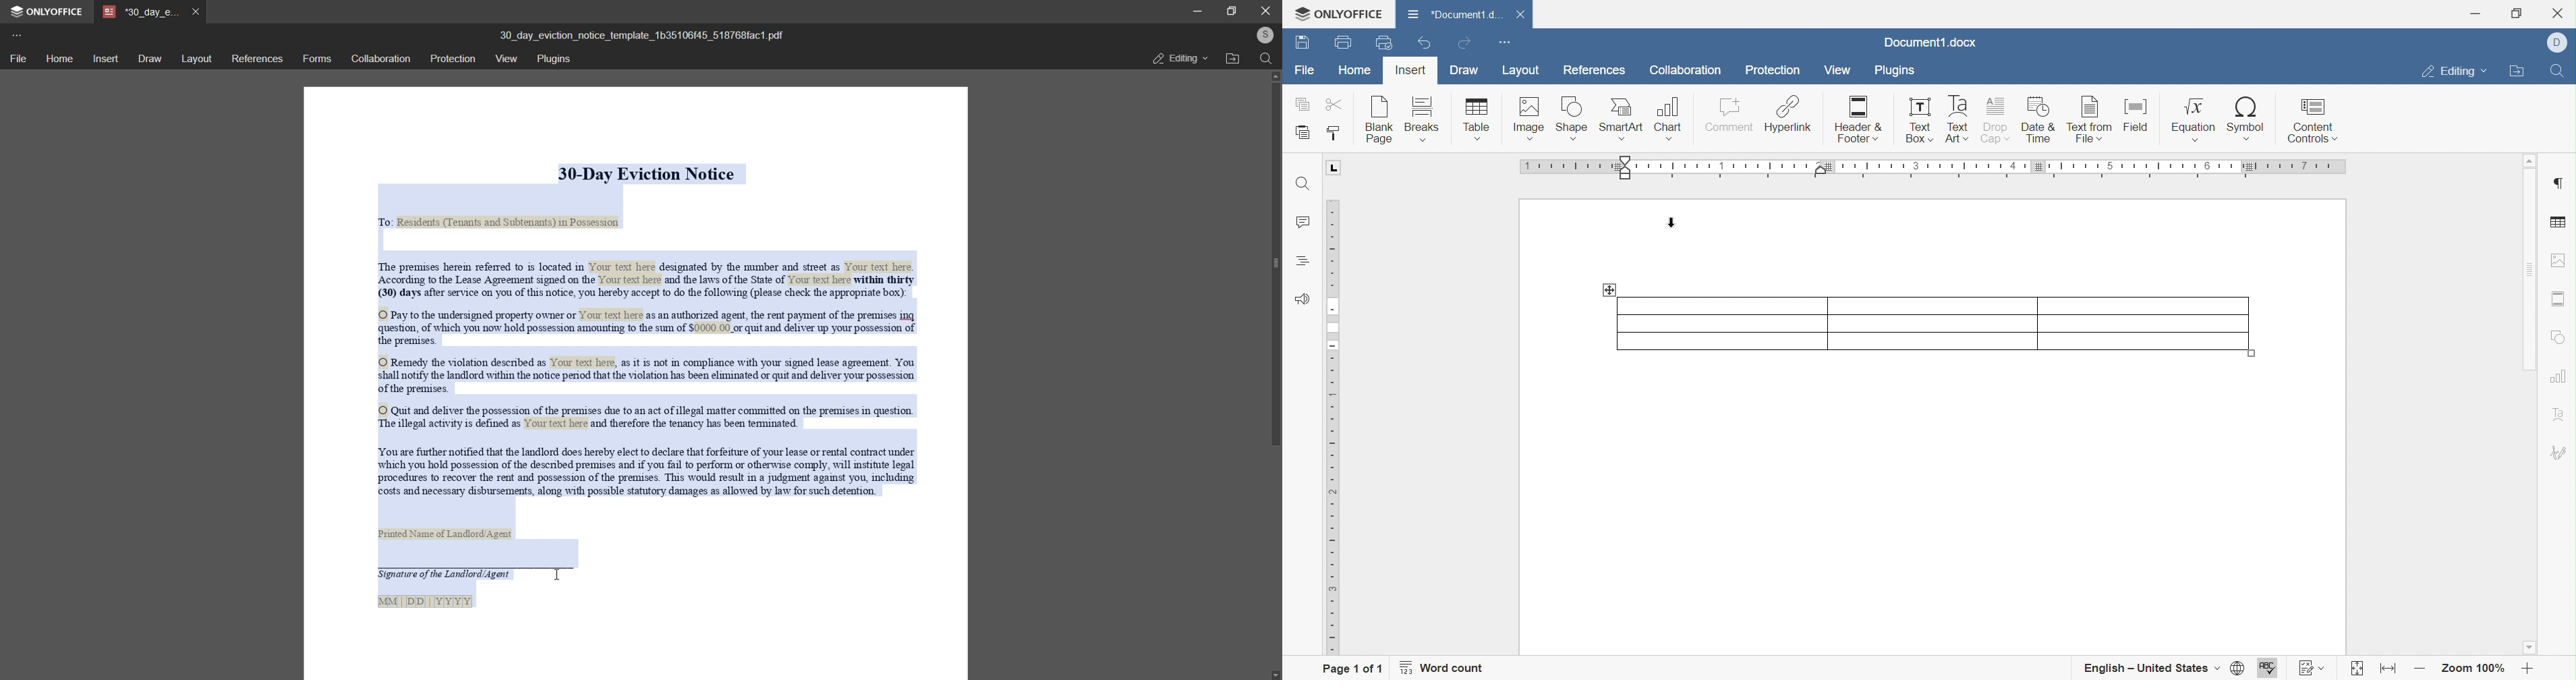 The image size is (2576, 700). What do you see at coordinates (2556, 183) in the screenshot?
I see `Insert paragraph` at bounding box center [2556, 183].